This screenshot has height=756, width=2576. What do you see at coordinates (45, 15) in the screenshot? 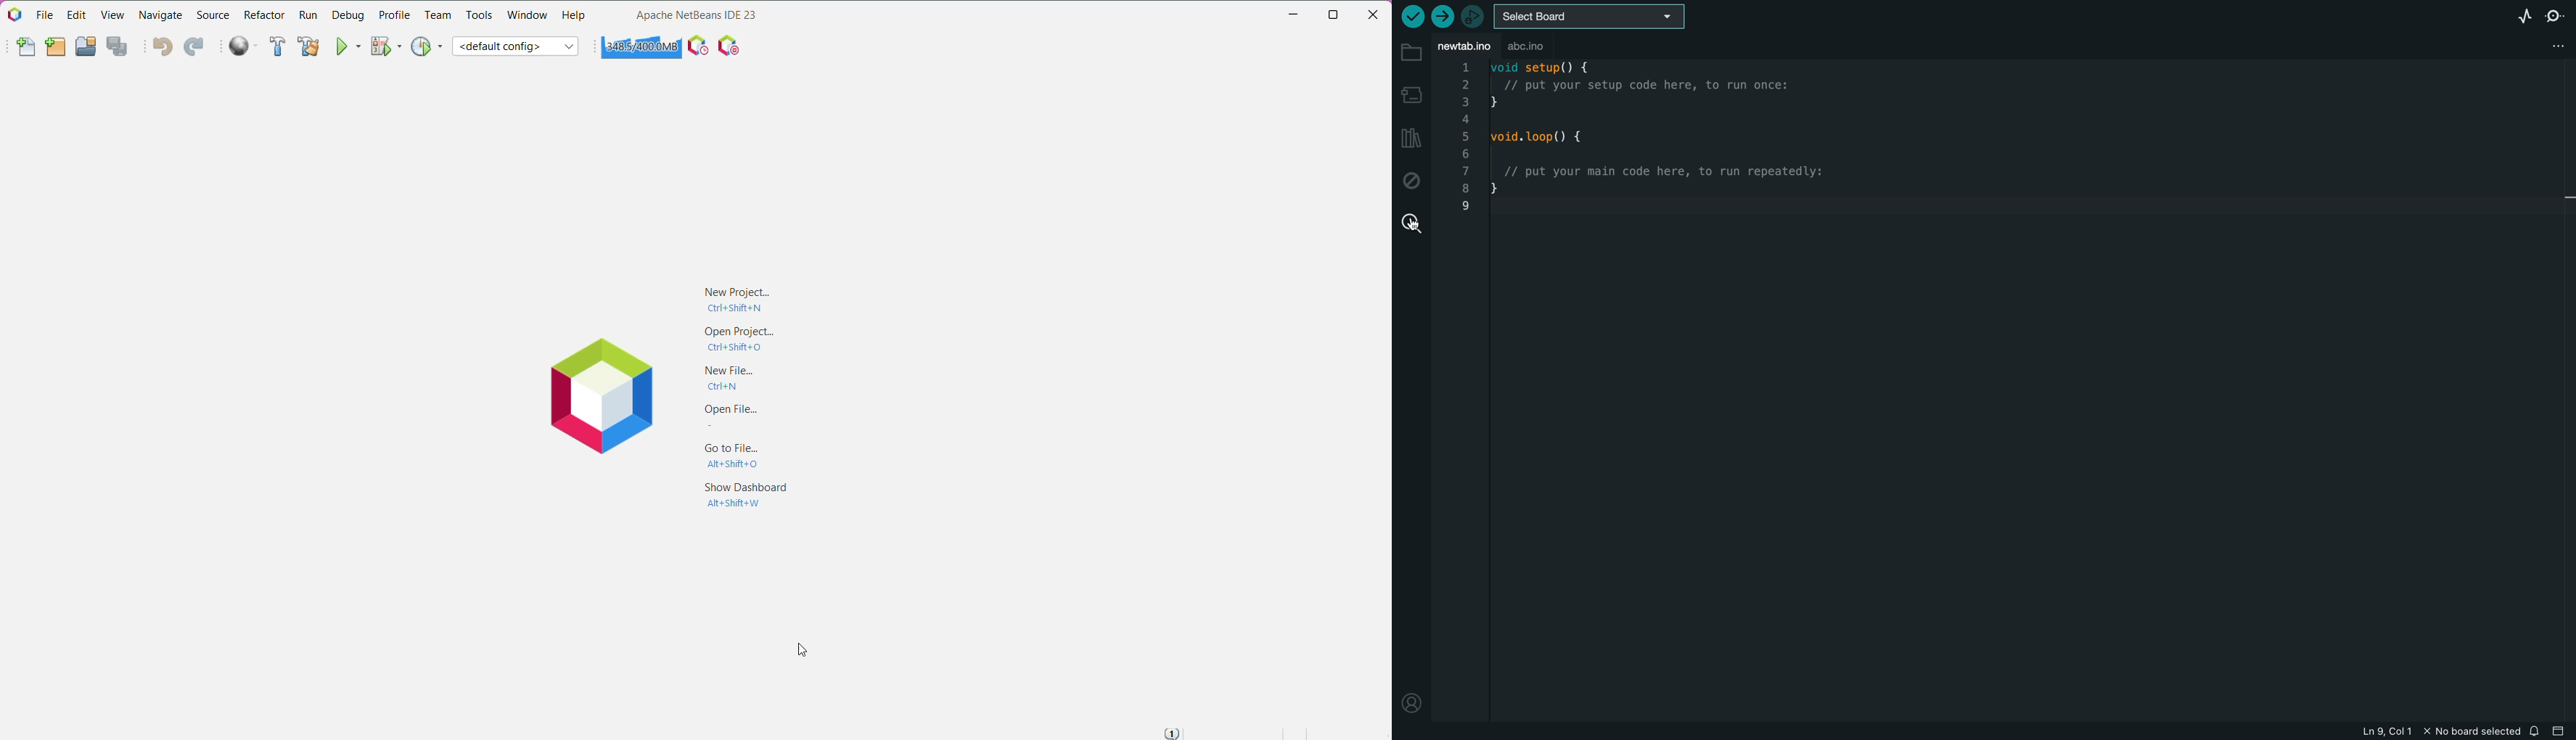
I see `File` at bounding box center [45, 15].